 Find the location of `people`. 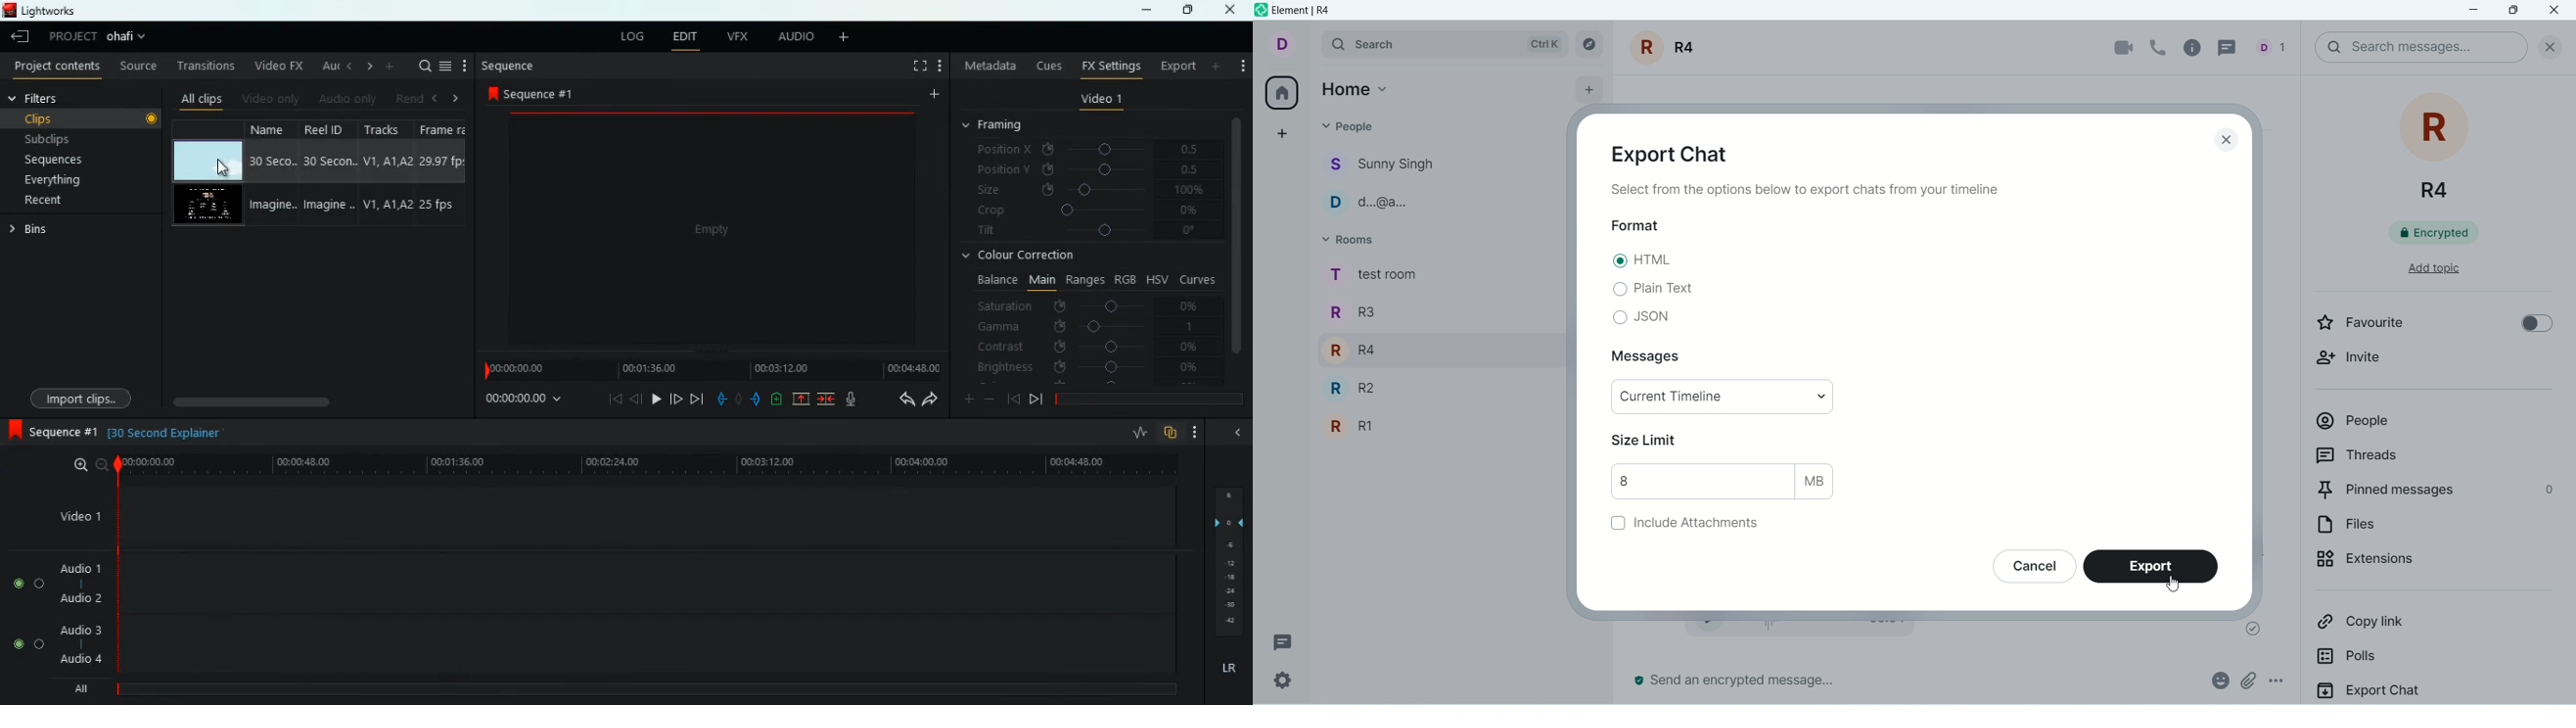

people is located at coordinates (1358, 132).